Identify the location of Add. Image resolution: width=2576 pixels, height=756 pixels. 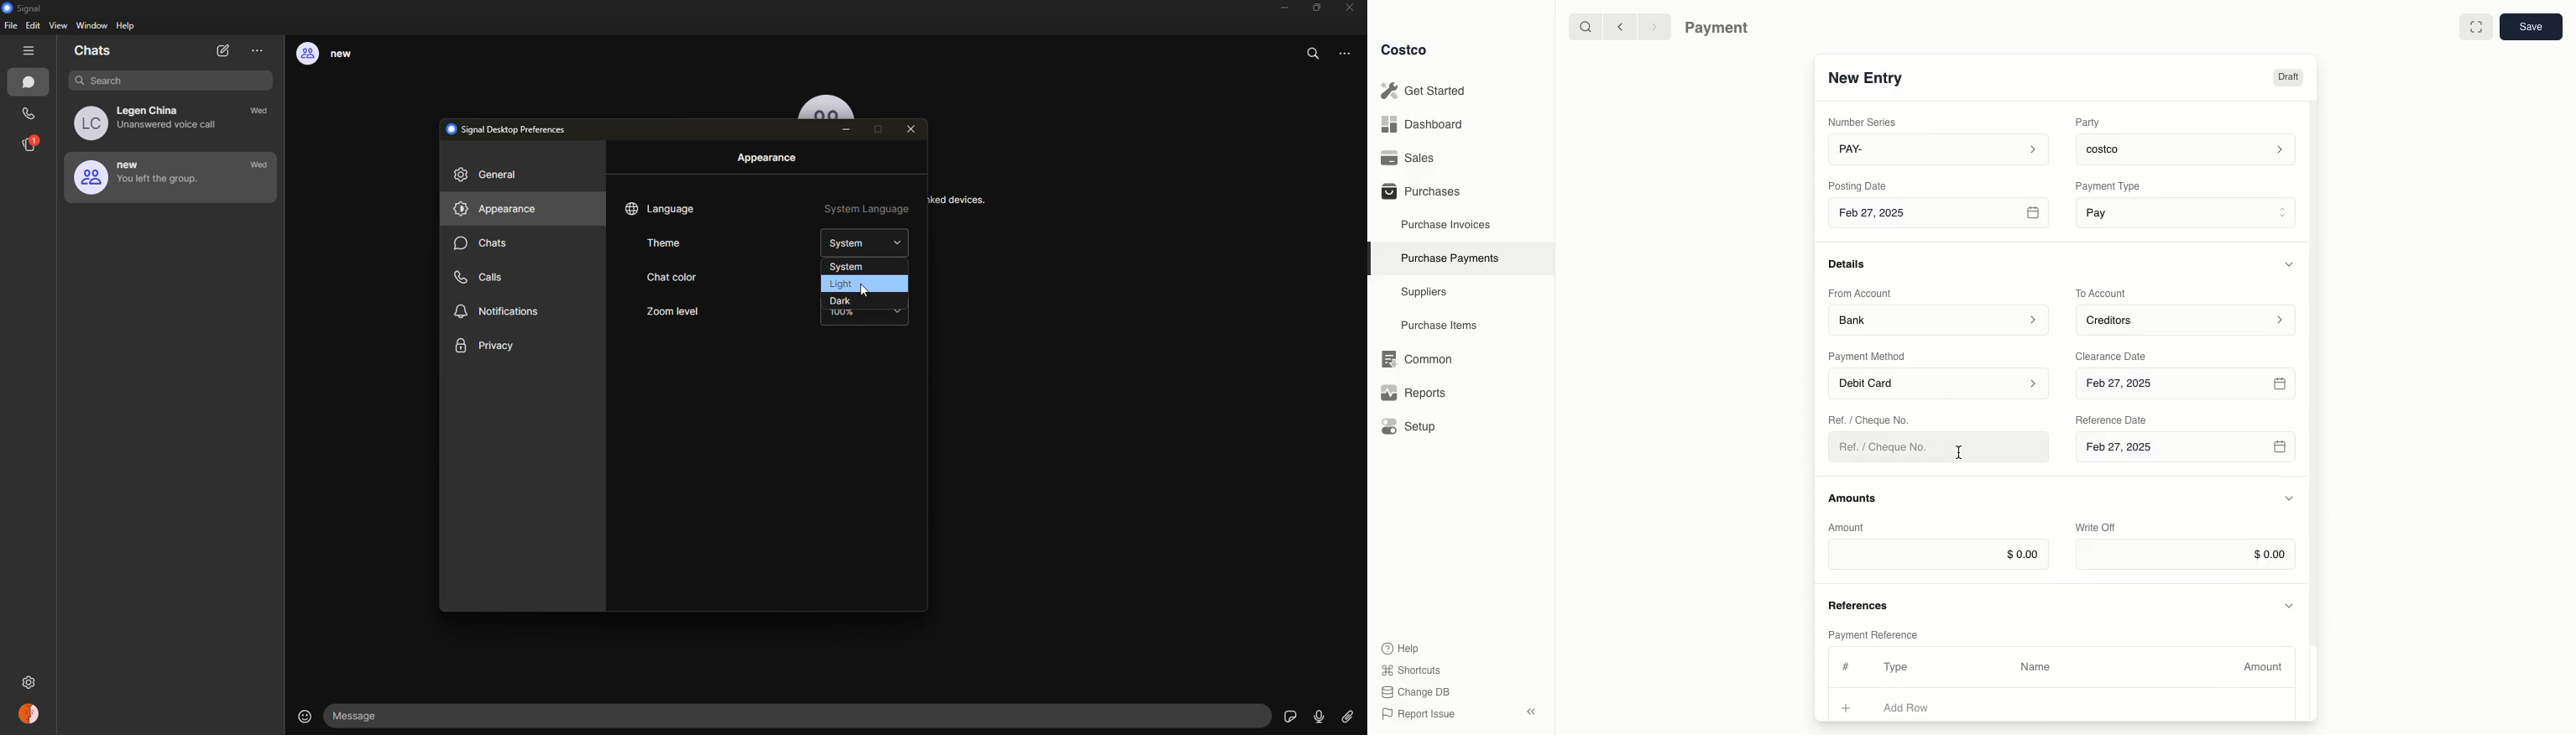
(1847, 706).